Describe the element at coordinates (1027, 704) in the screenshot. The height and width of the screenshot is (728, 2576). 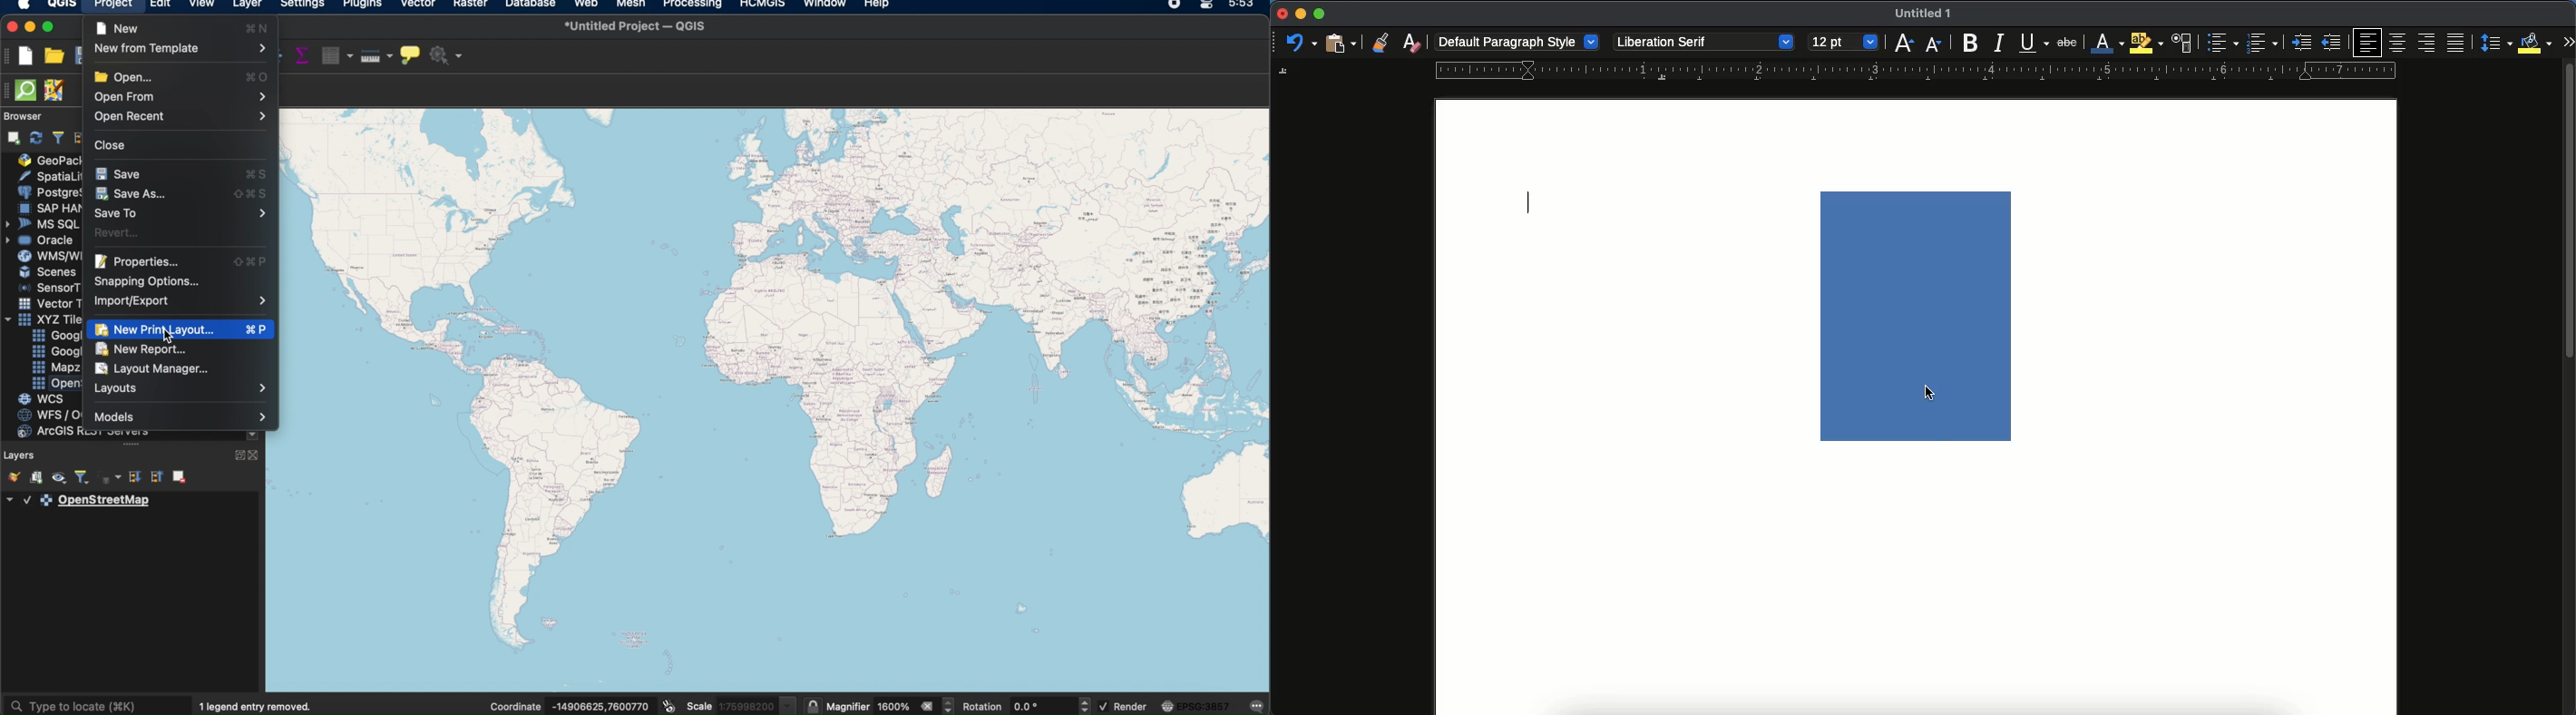
I see `rotation` at that location.